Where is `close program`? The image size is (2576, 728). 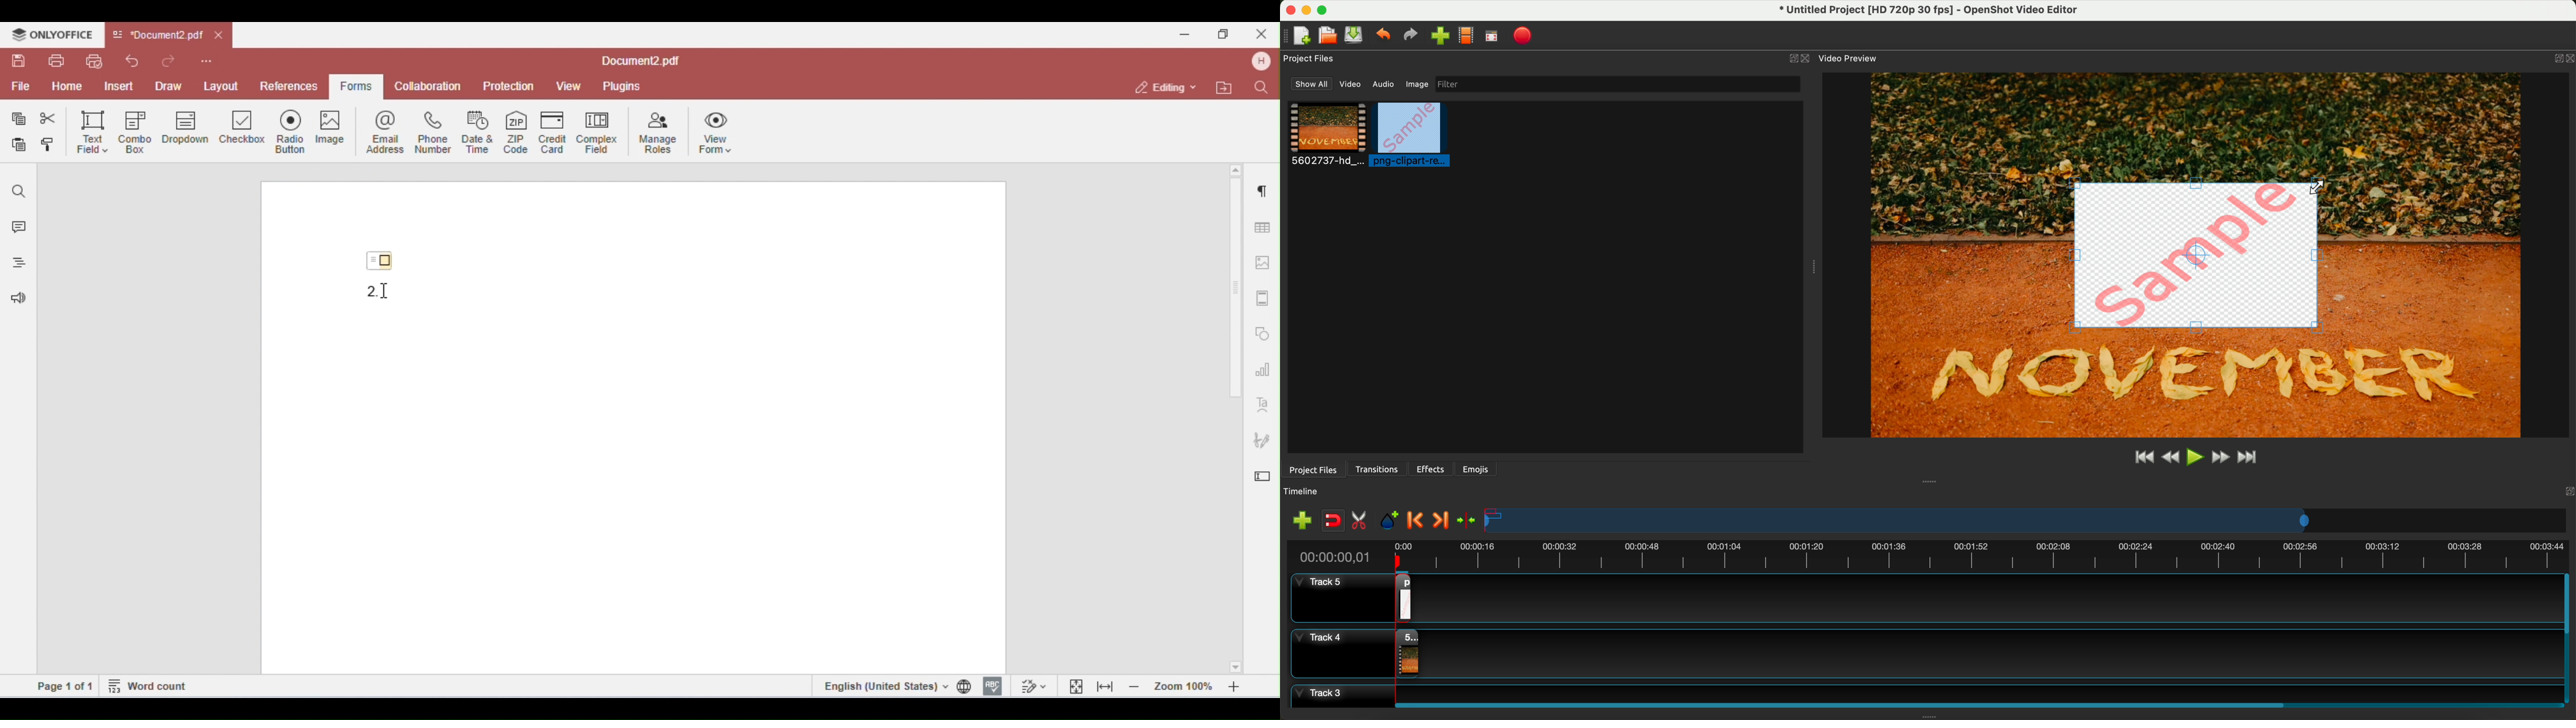 close program is located at coordinates (1288, 9).